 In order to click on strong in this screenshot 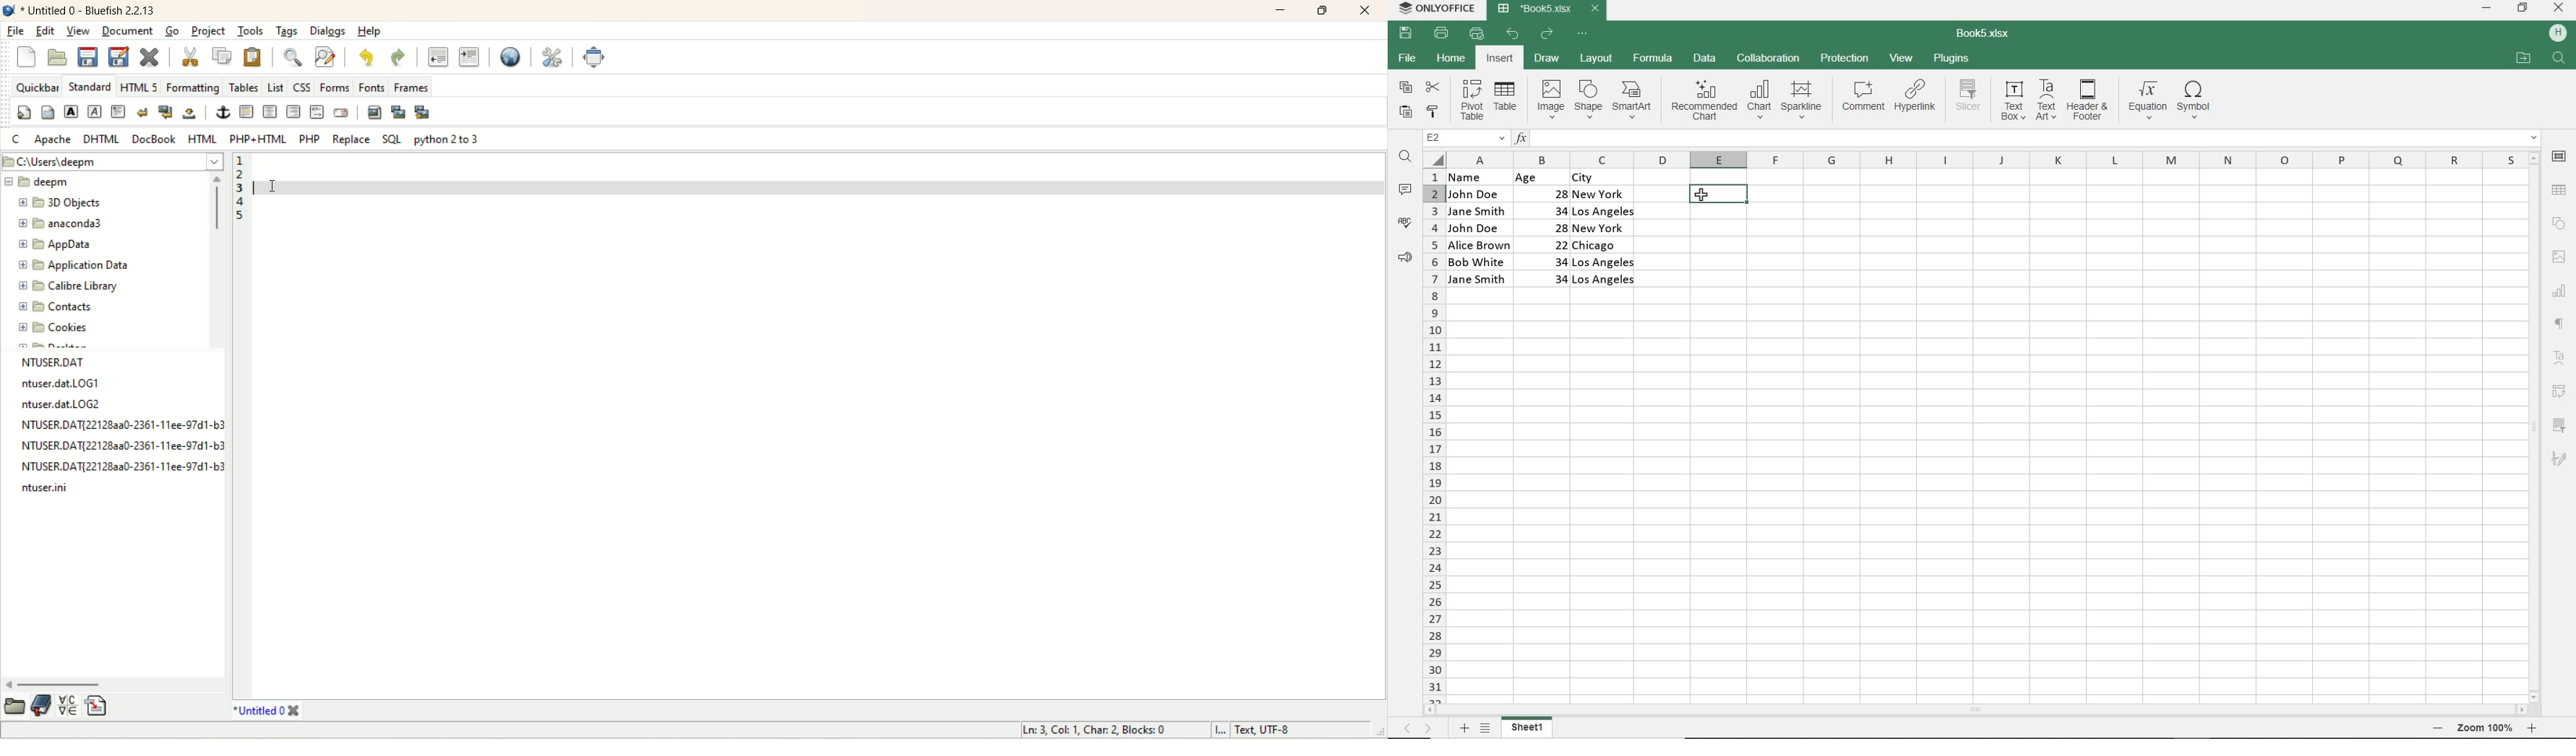, I will do `click(70, 111)`.